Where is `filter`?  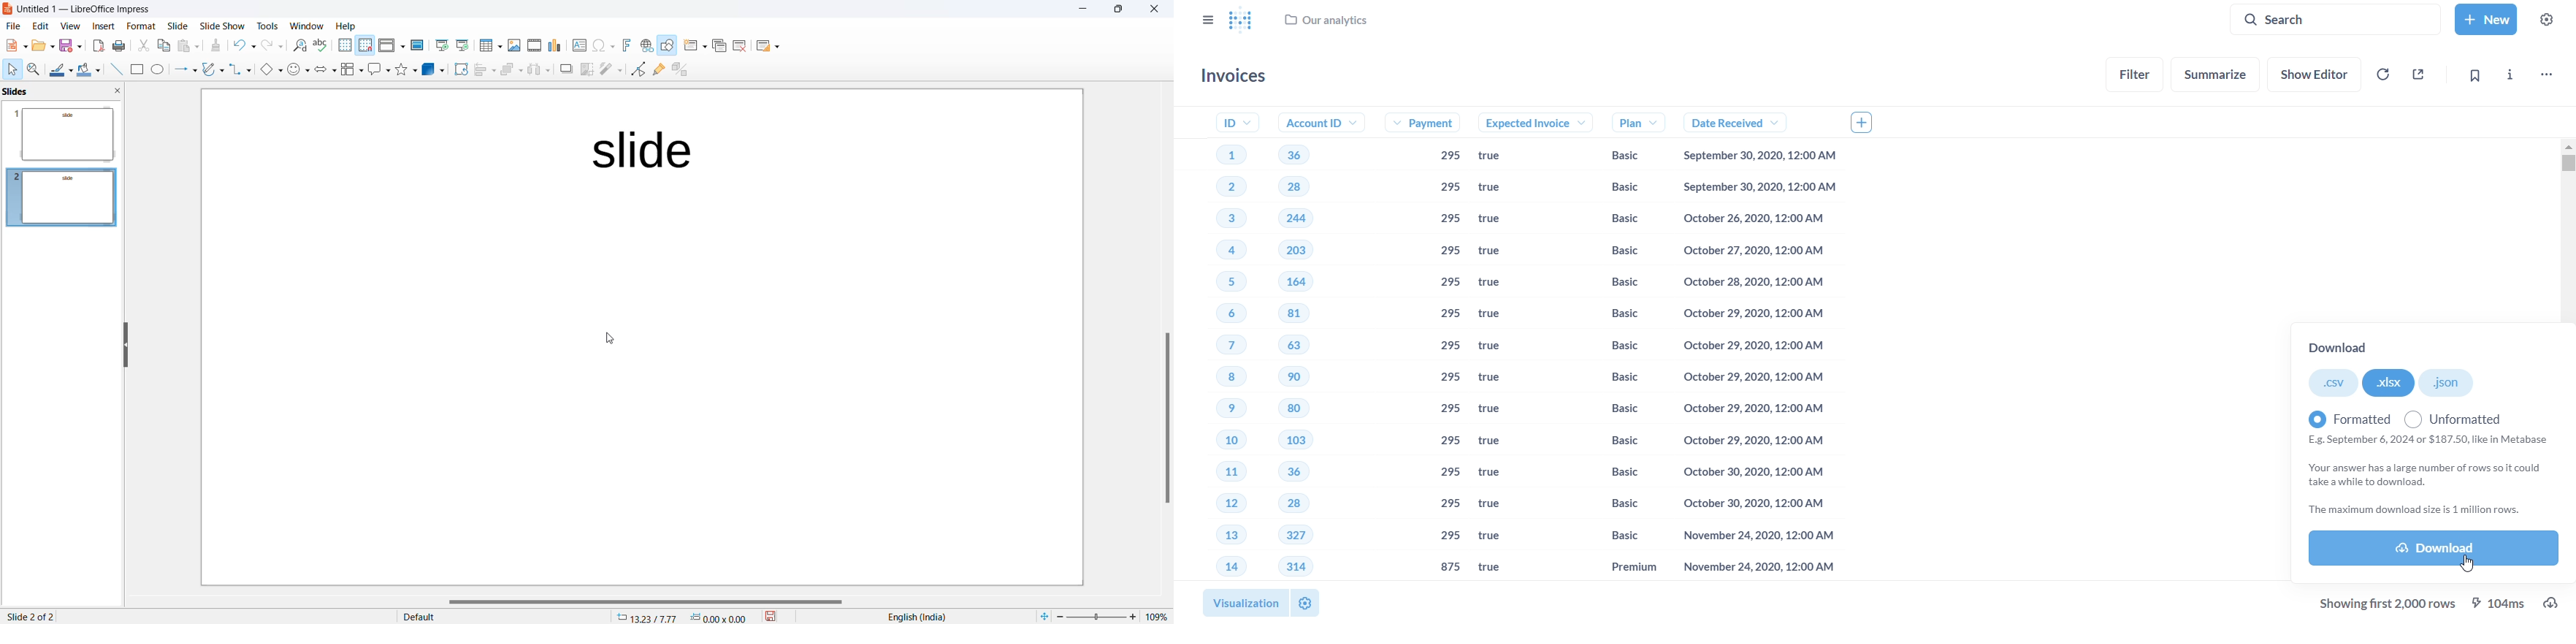 filter is located at coordinates (610, 70).